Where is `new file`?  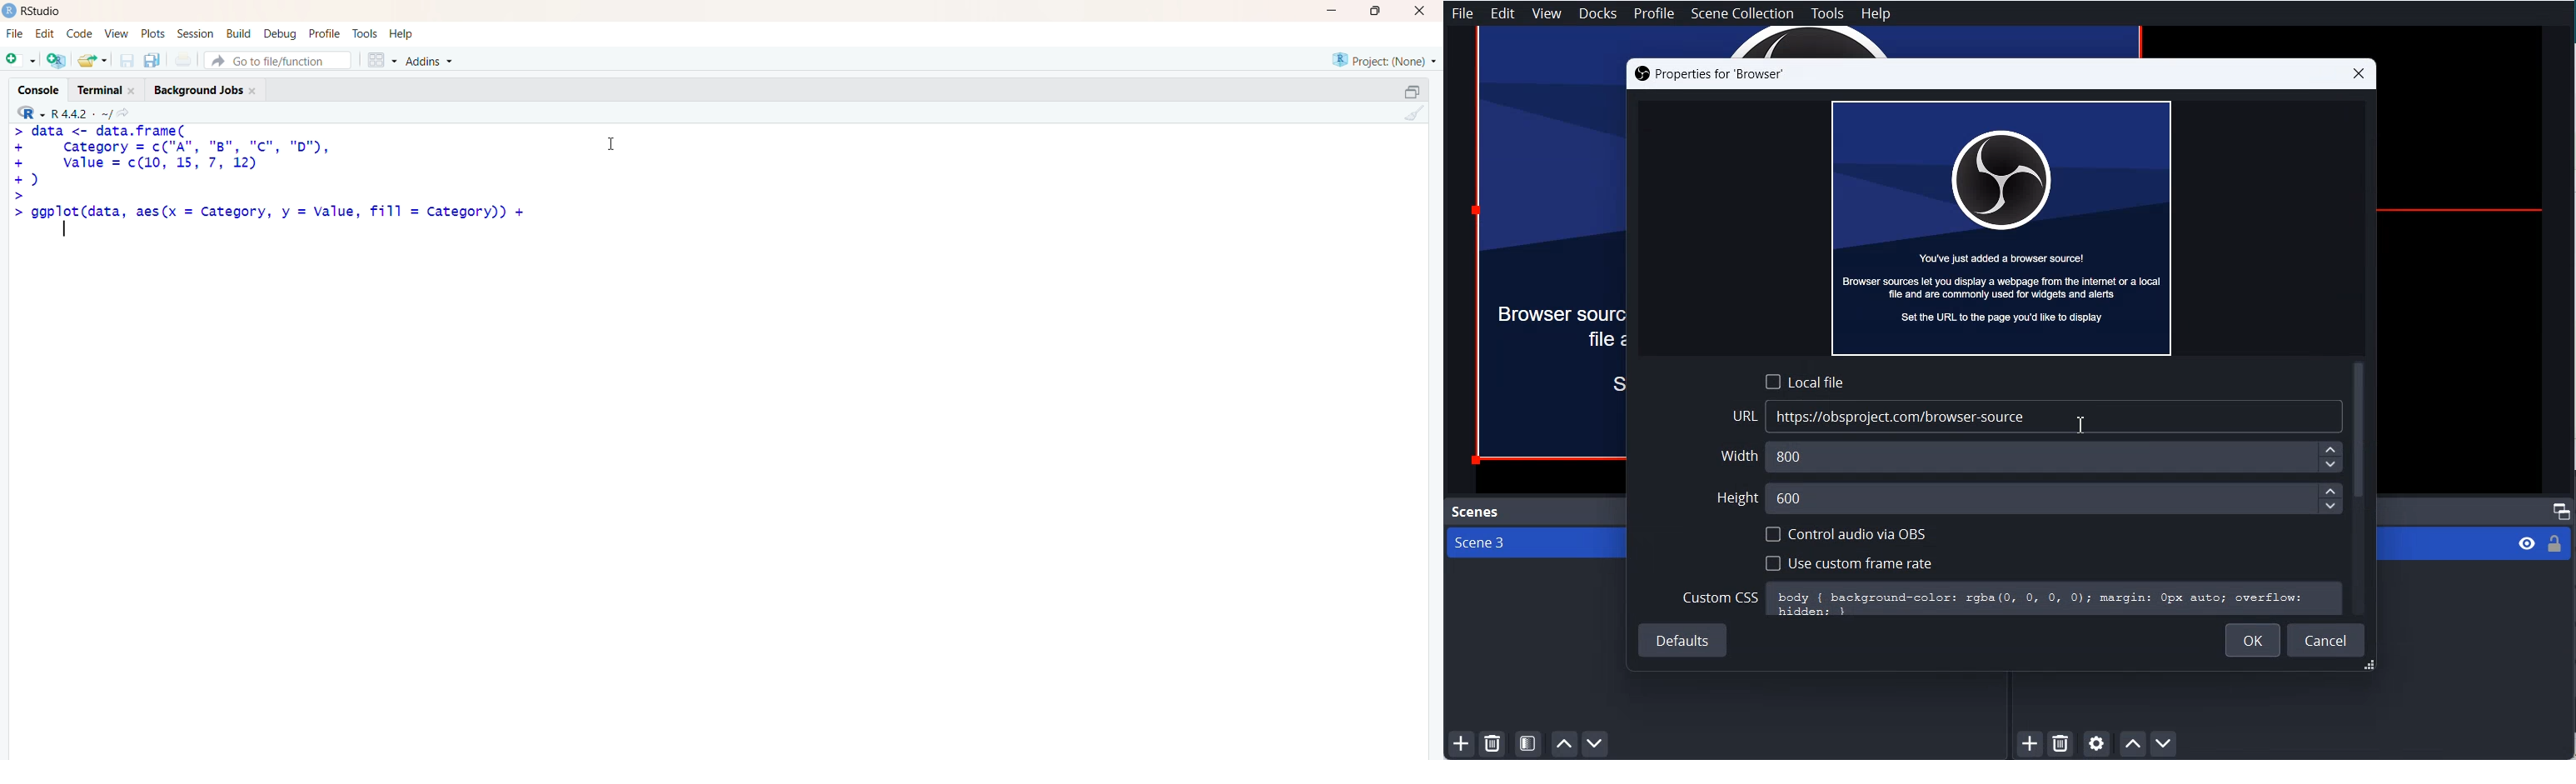 new file is located at coordinates (20, 58).